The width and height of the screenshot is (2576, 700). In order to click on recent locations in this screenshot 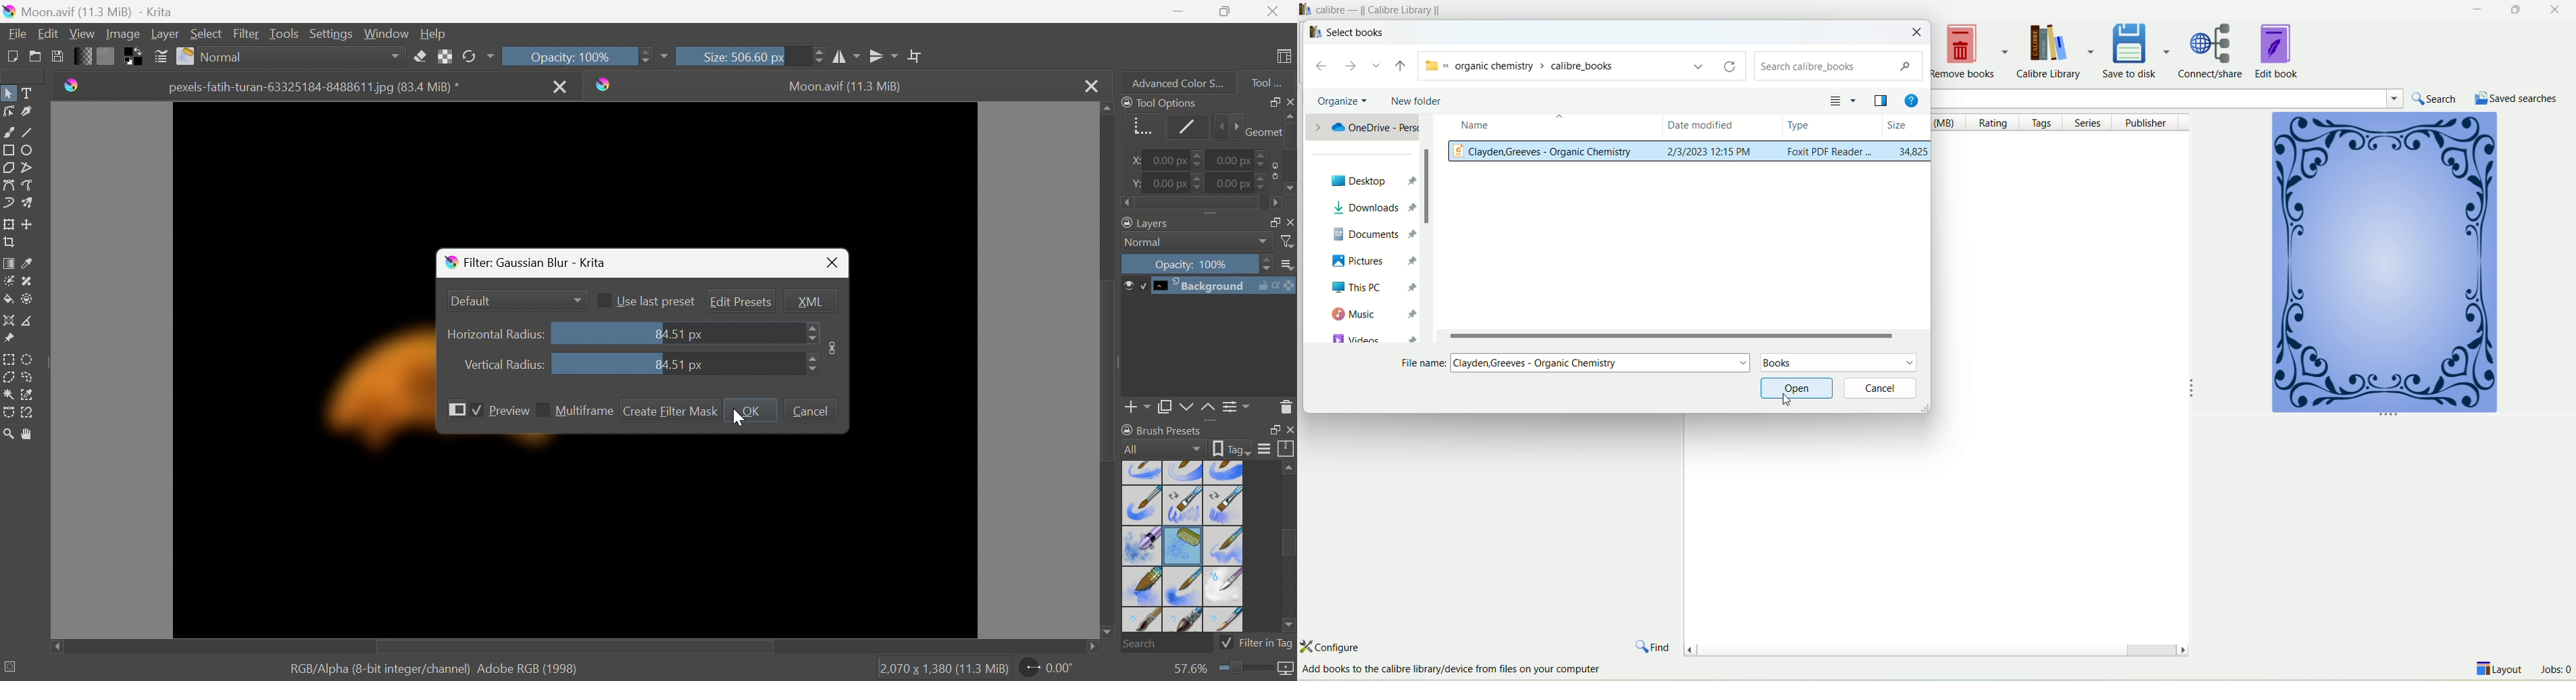, I will do `click(1378, 66)`.